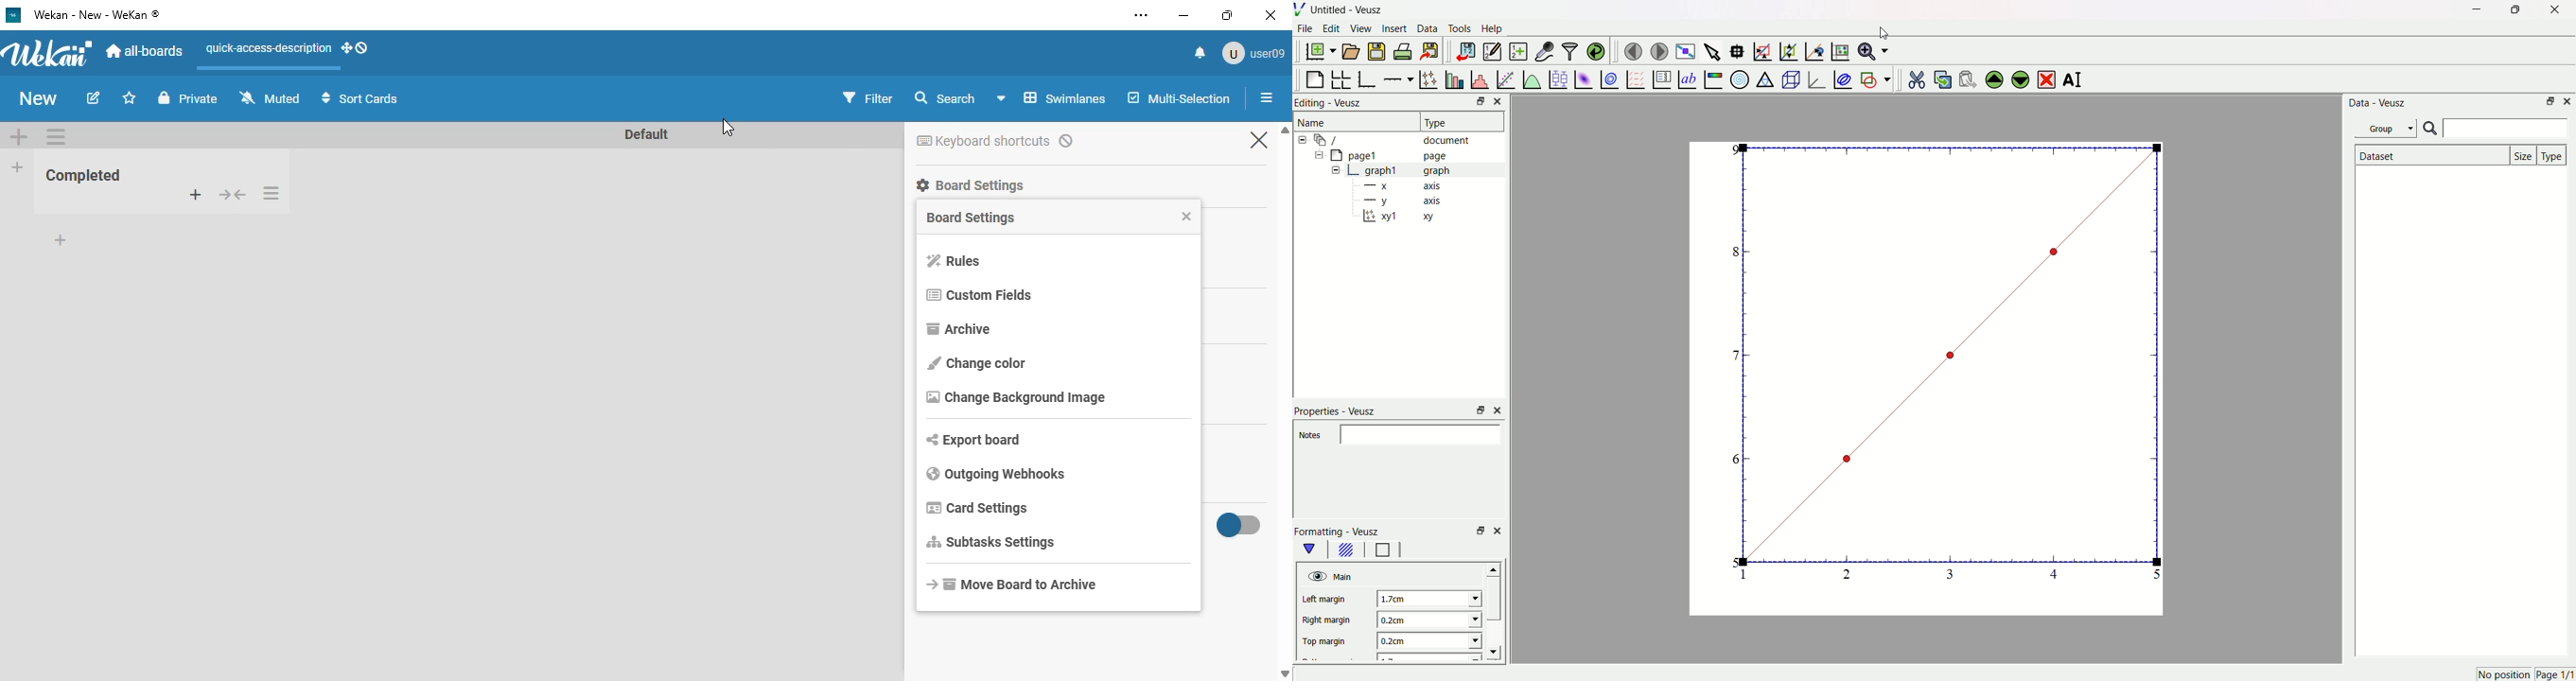 This screenshot has width=2576, height=700. Describe the element at coordinates (40, 98) in the screenshot. I see `new` at that location.